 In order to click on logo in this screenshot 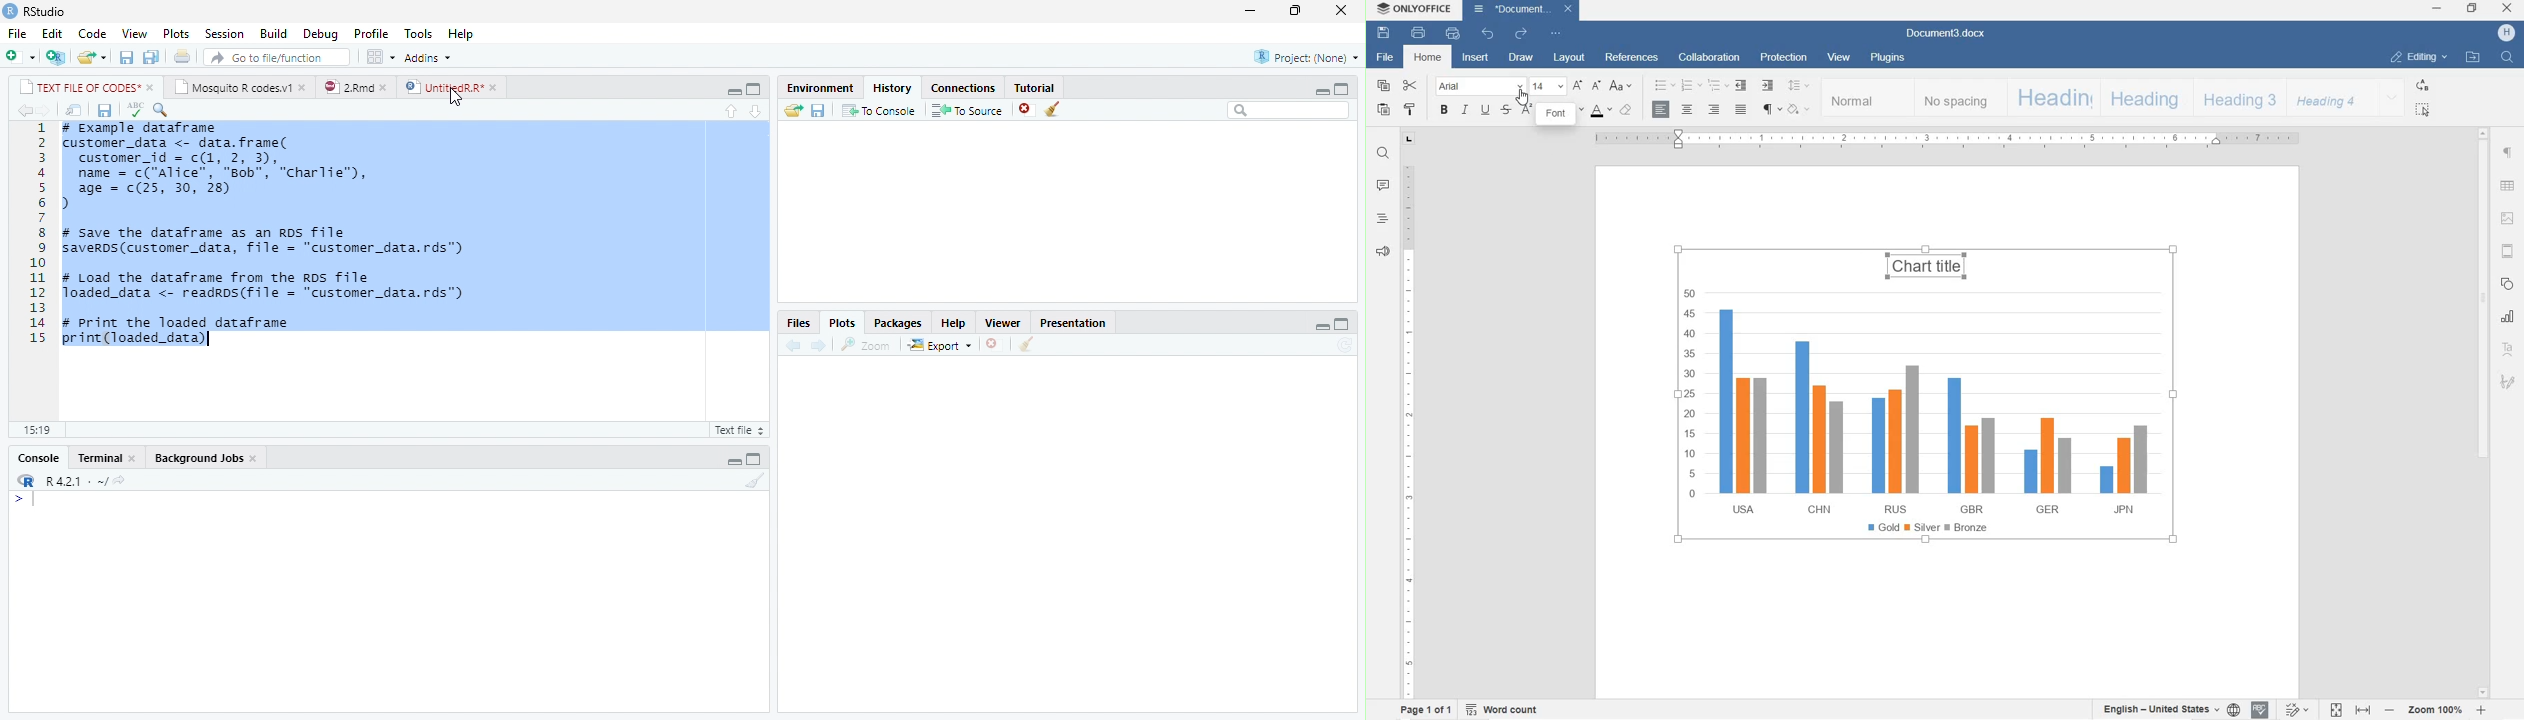, I will do `click(9, 11)`.